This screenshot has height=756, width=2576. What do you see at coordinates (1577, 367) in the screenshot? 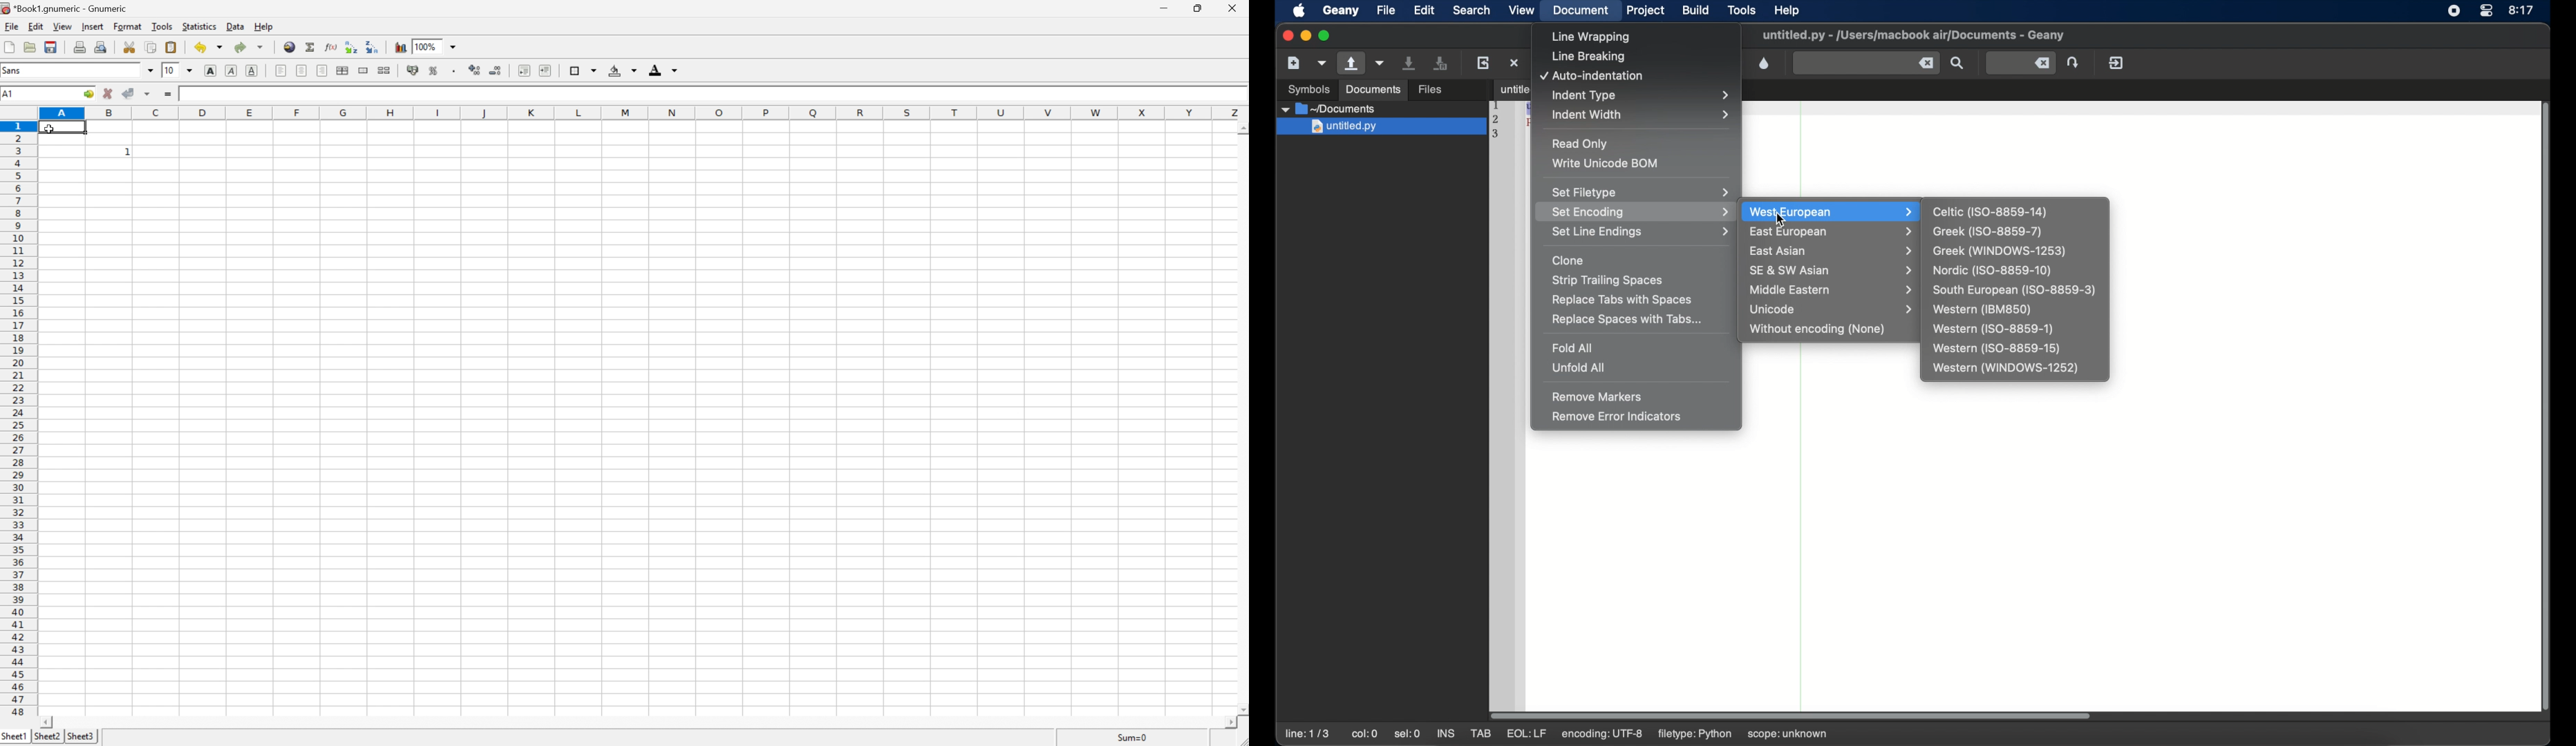
I see `unfold all` at bounding box center [1577, 367].